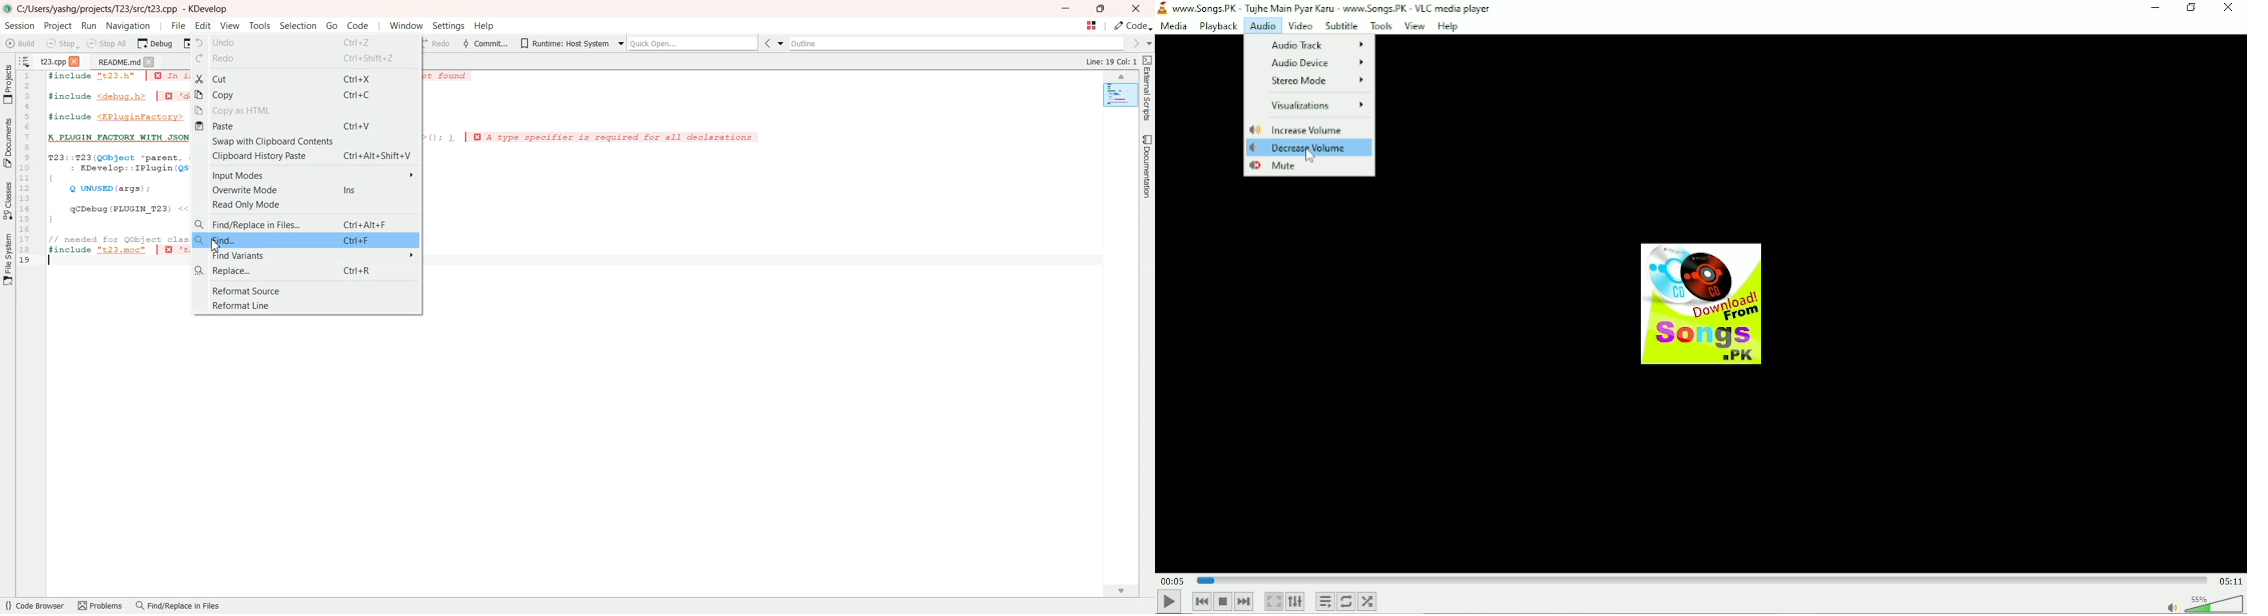 The height and width of the screenshot is (616, 2268). I want to click on Mute, so click(1279, 168).